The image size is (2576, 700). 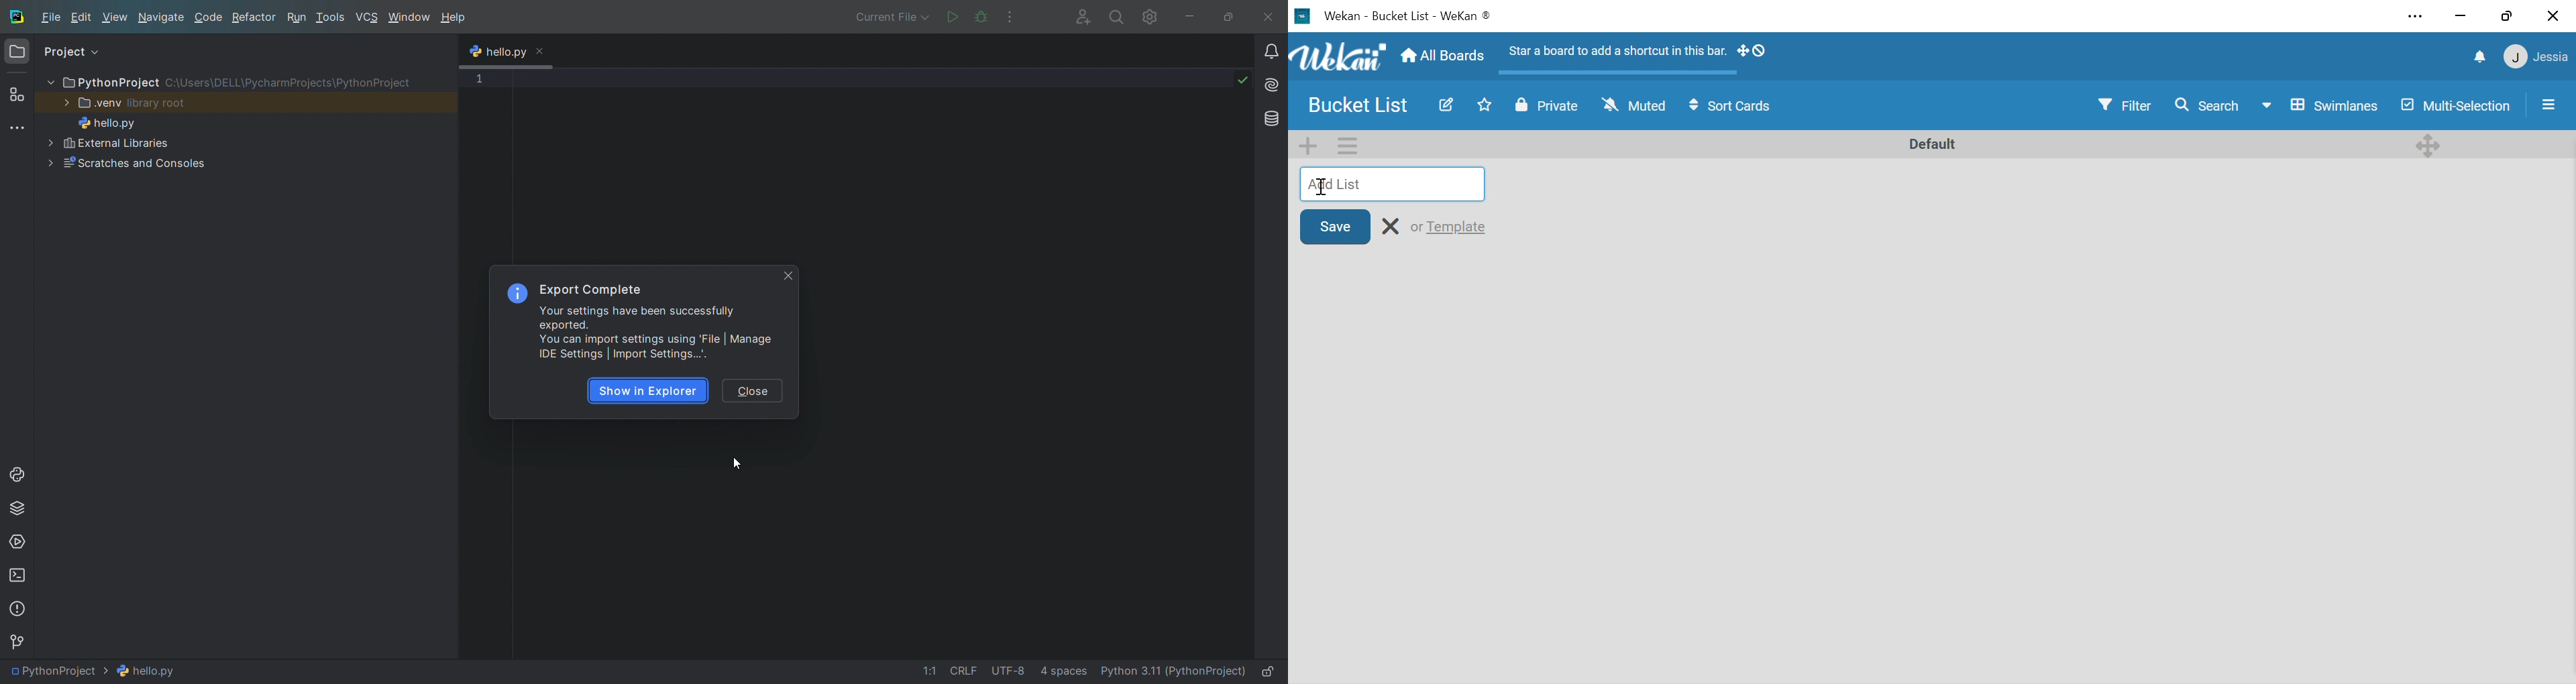 I want to click on Insertion cursor, so click(x=1323, y=188).